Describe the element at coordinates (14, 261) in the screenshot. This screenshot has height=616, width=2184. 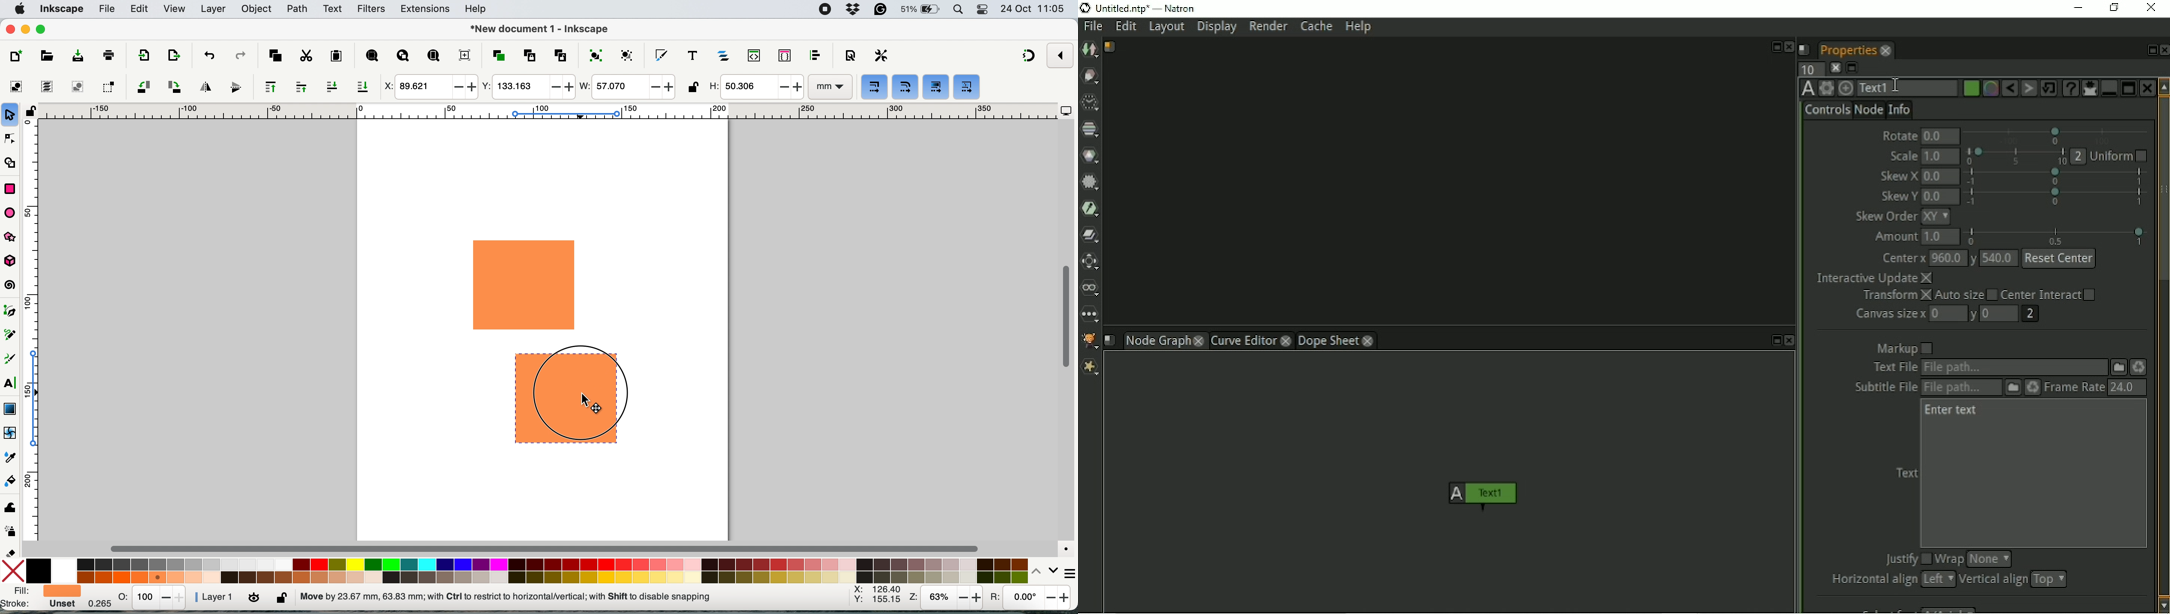
I see `3dbox tool` at that location.